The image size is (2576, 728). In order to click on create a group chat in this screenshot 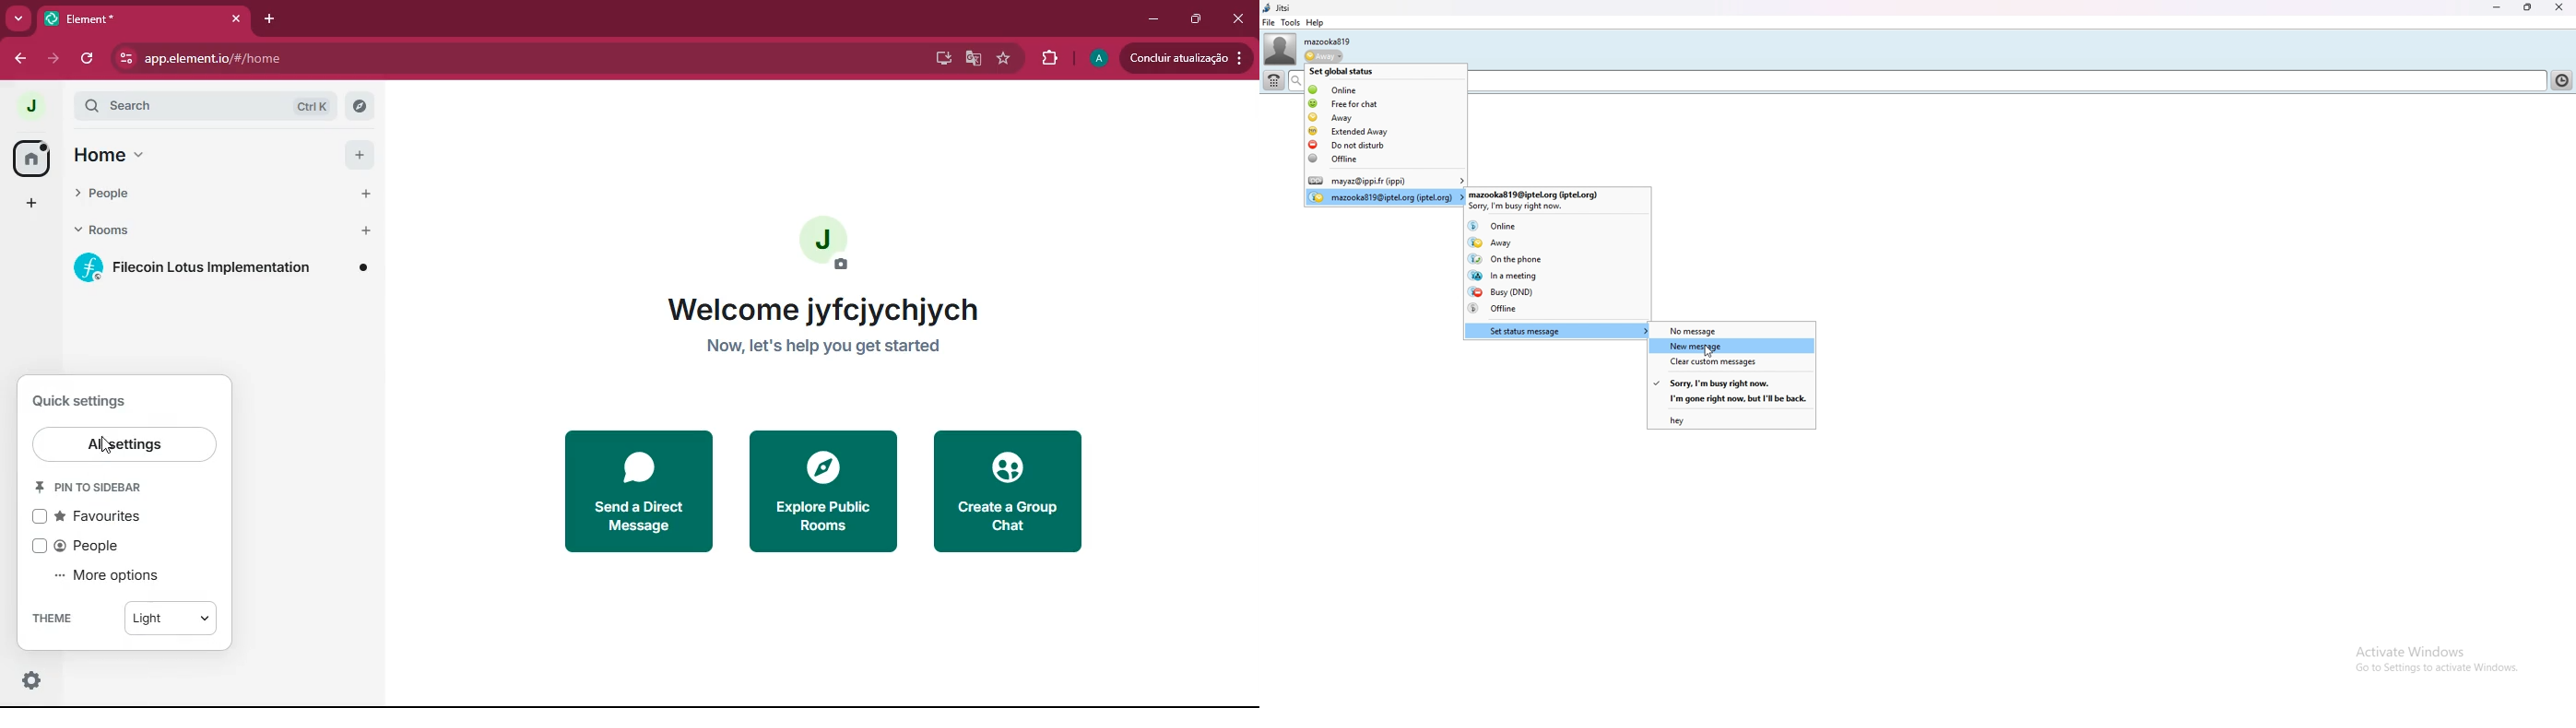, I will do `click(1008, 490)`.